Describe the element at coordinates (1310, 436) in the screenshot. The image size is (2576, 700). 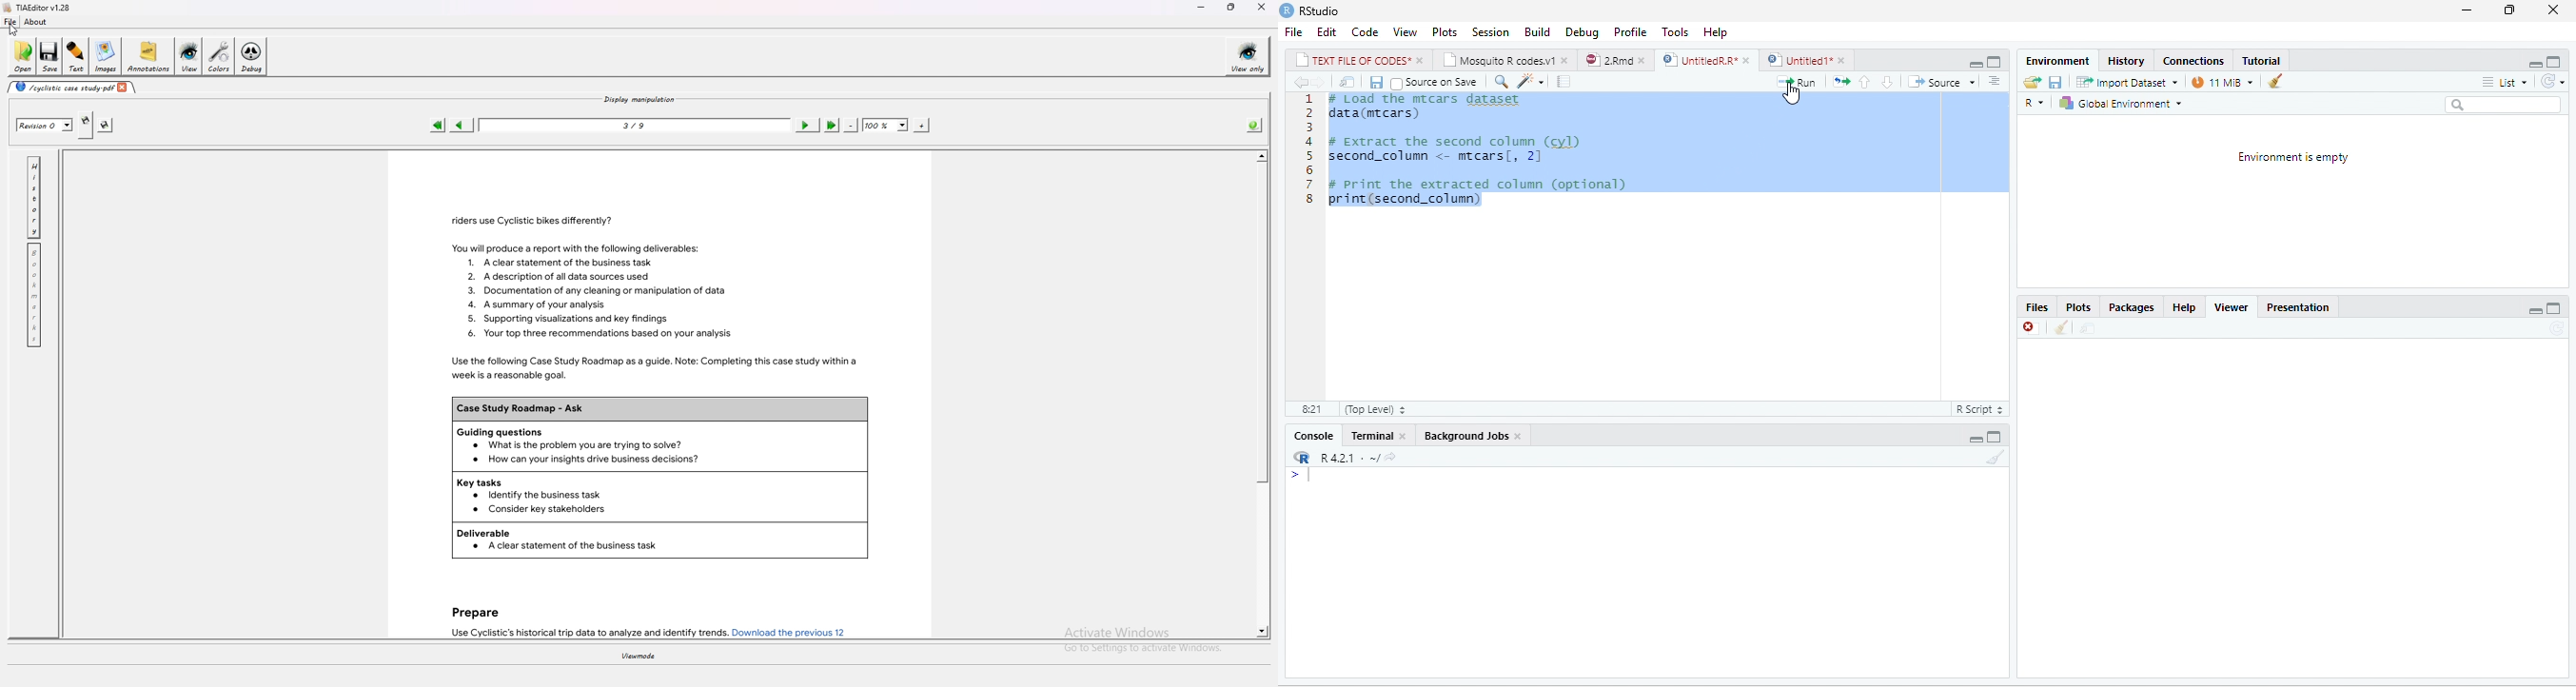
I see `Console` at that location.